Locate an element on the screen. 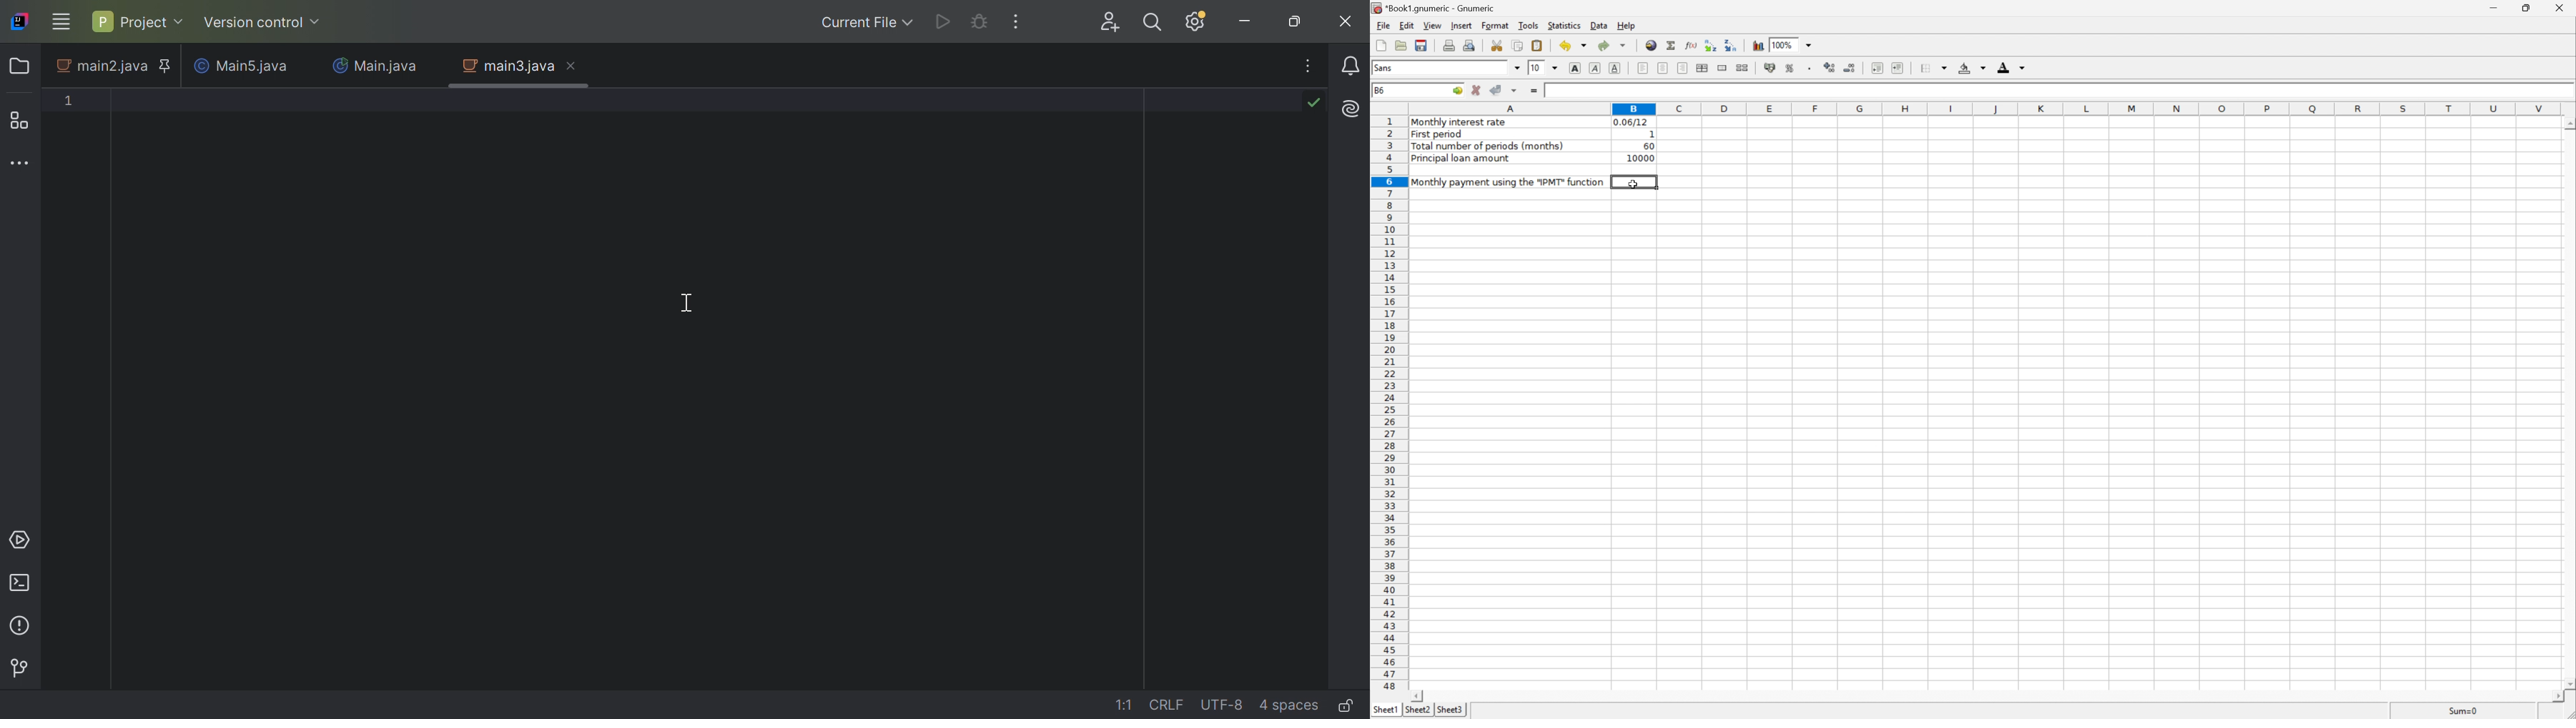 The image size is (2576, 728). Sheet1 is located at coordinates (1386, 709).